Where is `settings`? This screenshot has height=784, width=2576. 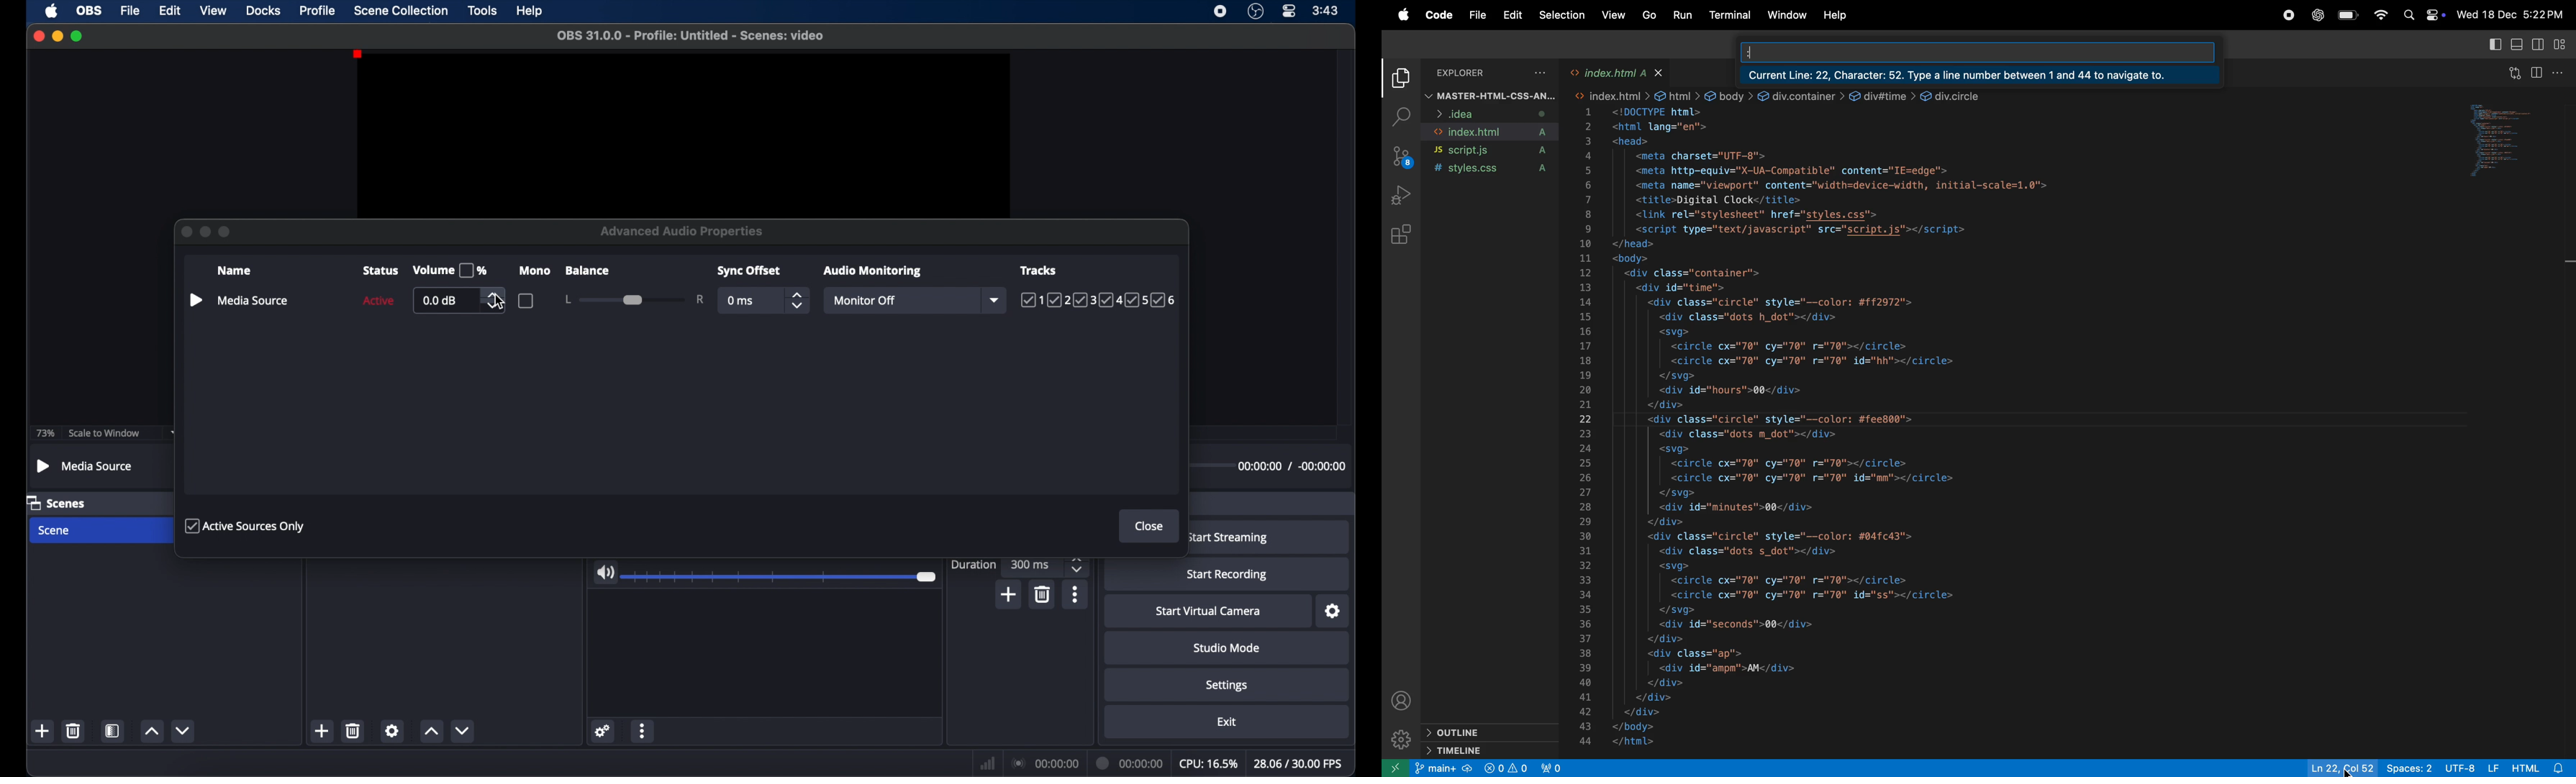
settings is located at coordinates (1401, 739).